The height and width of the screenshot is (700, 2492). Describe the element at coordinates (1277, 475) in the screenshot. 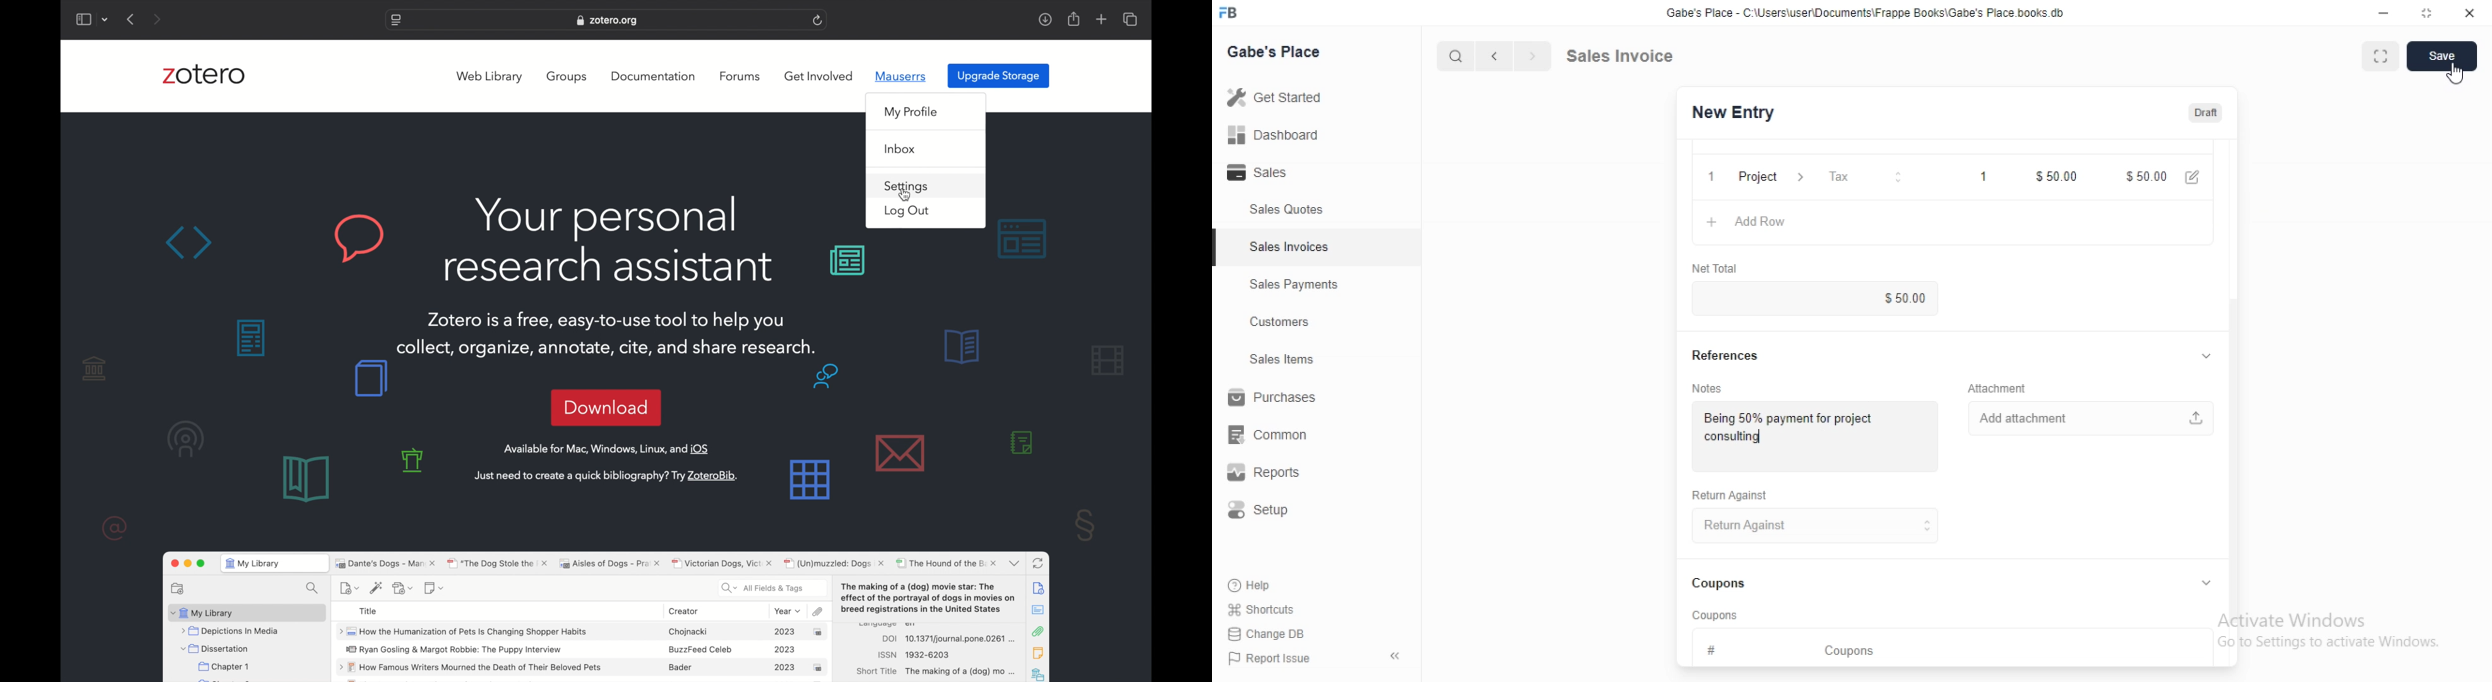

I see `Reports` at that location.